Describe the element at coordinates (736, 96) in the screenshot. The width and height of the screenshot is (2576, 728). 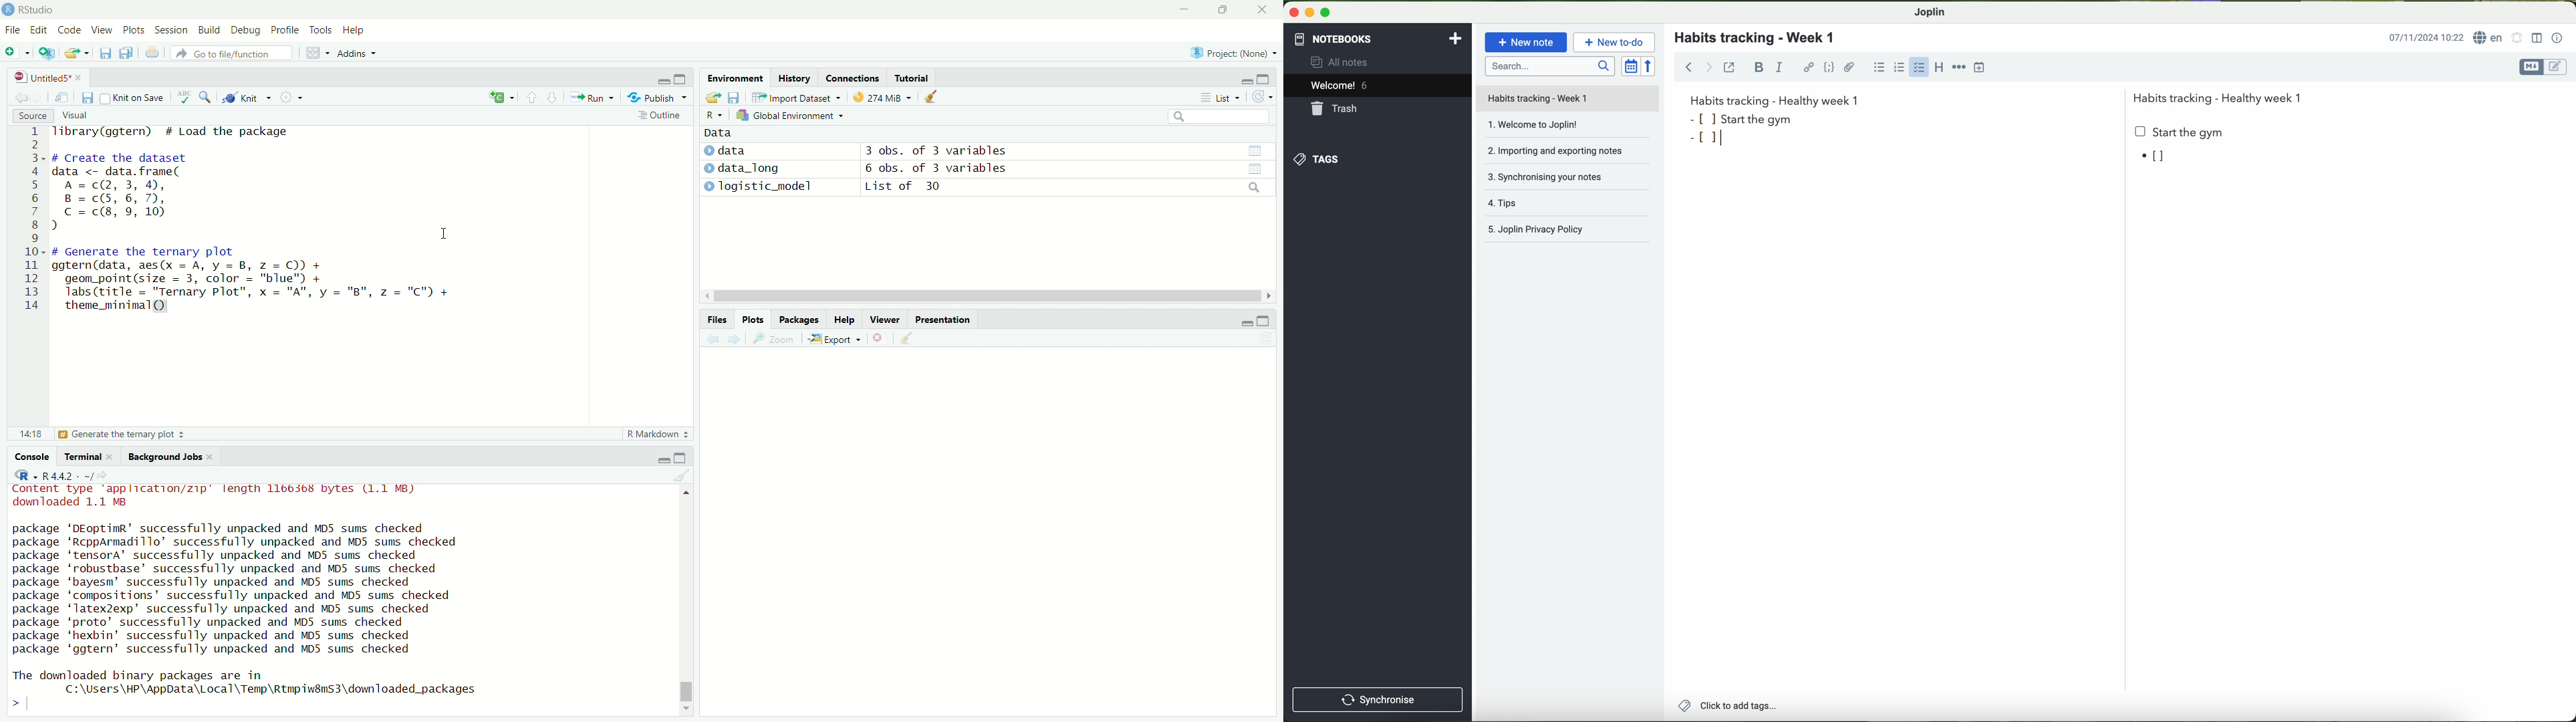
I see `save` at that location.